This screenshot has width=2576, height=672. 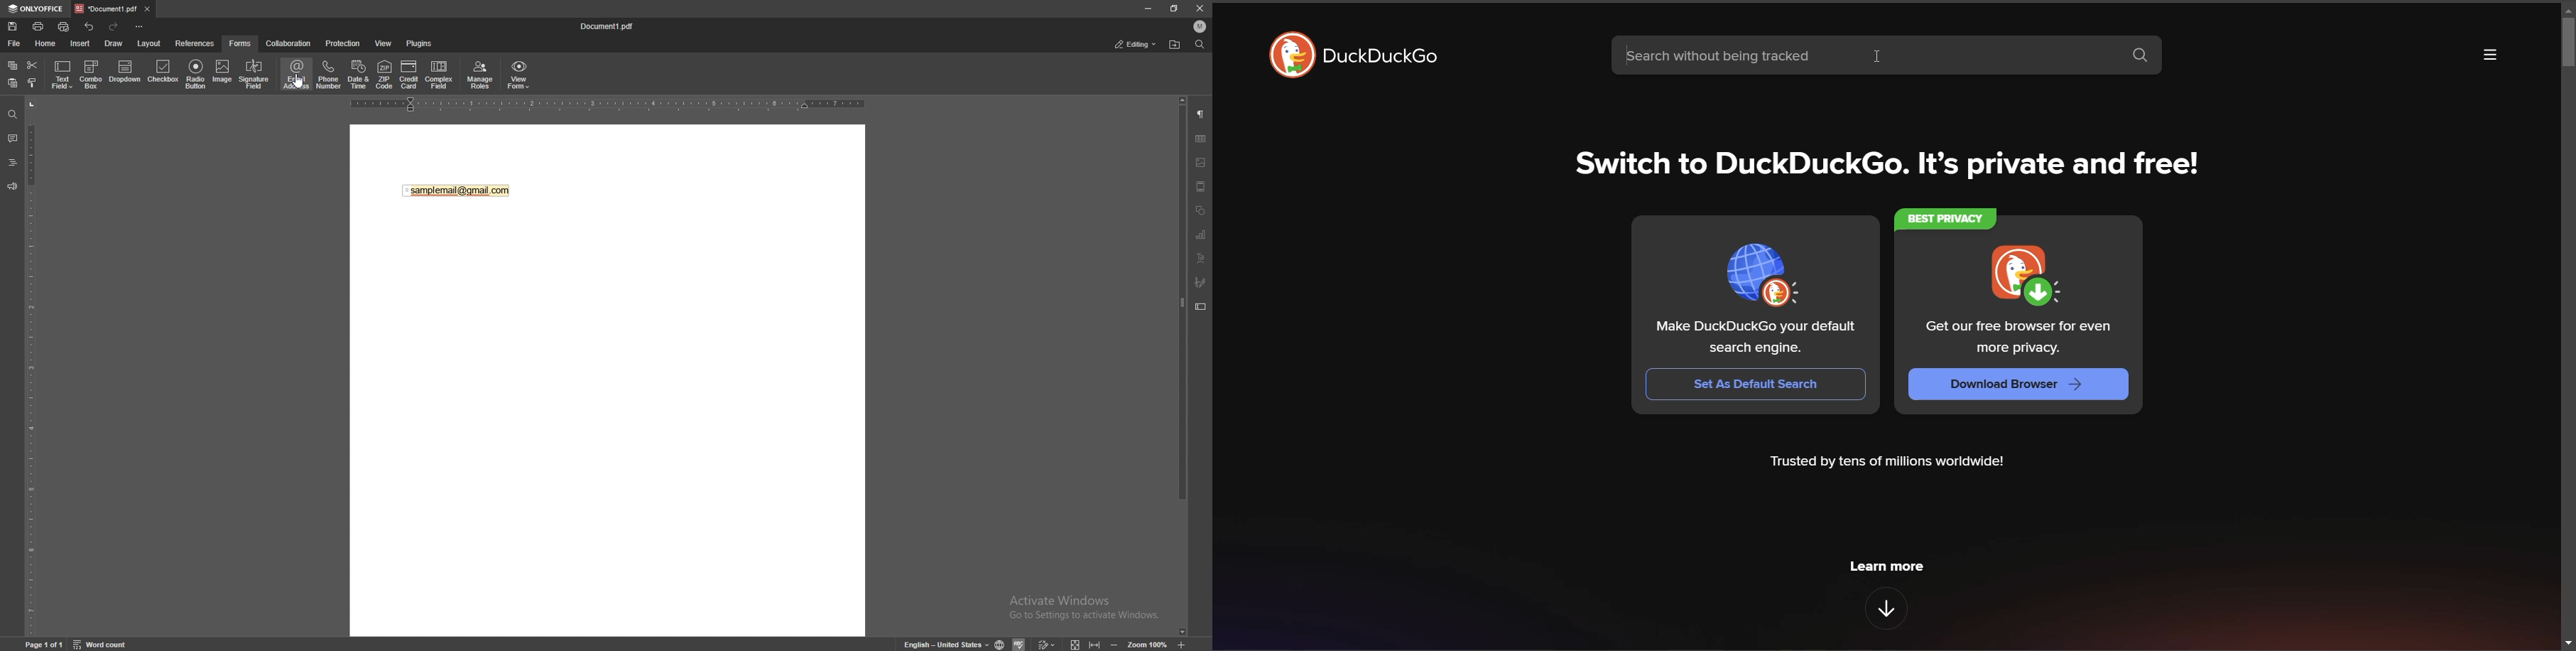 What do you see at coordinates (64, 27) in the screenshot?
I see `quickprint` at bounding box center [64, 27].